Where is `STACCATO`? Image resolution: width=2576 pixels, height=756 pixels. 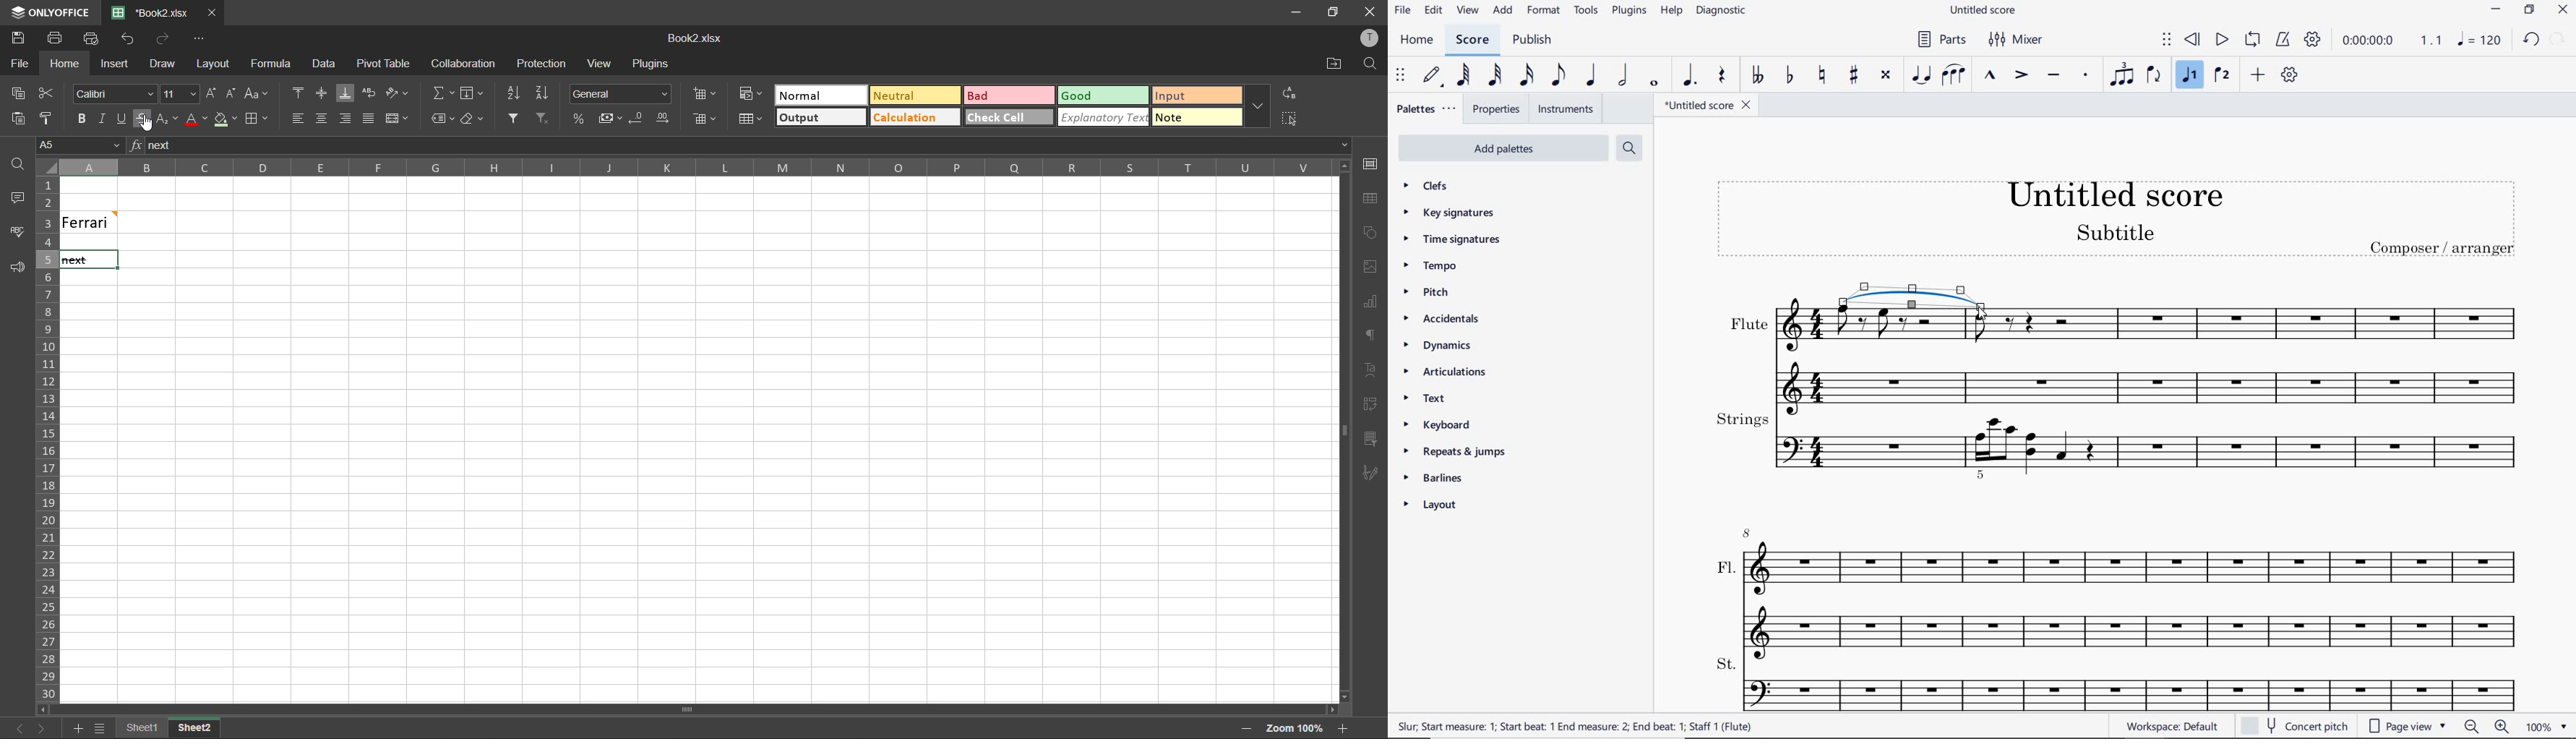 STACCATO is located at coordinates (2086, 76).